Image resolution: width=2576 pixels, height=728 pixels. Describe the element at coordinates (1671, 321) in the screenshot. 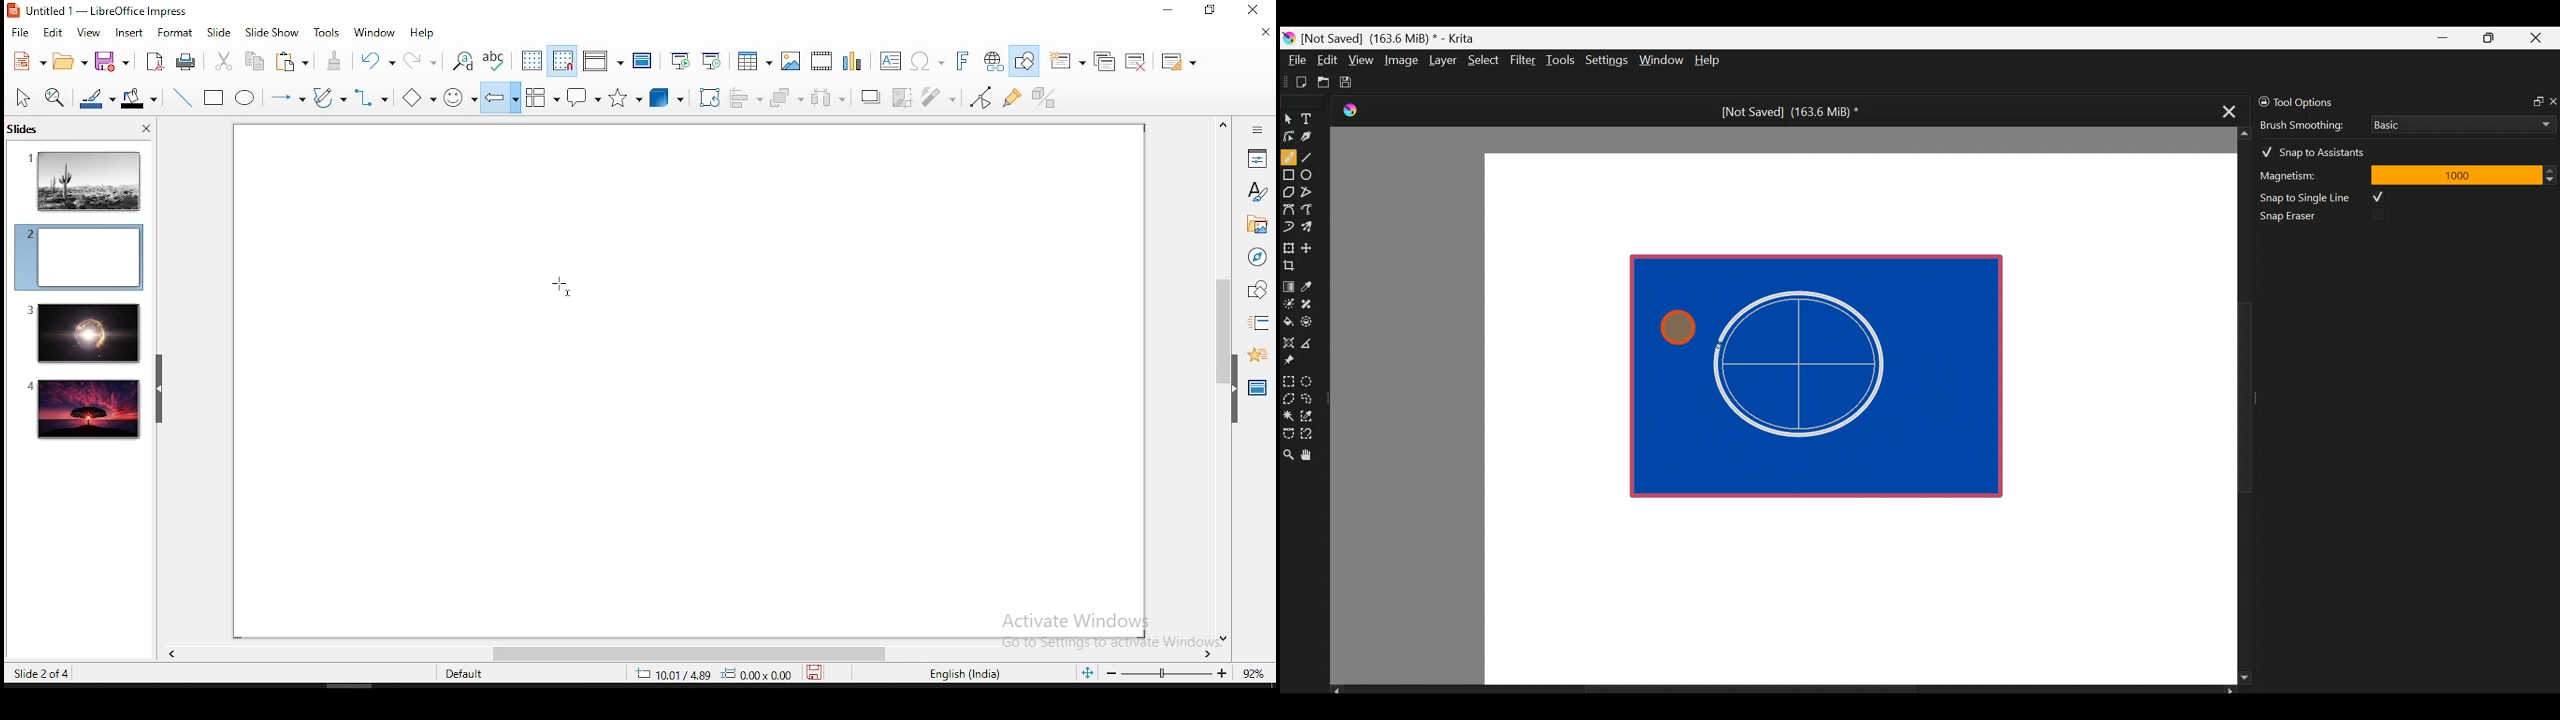

I see `Cursor` at that location.